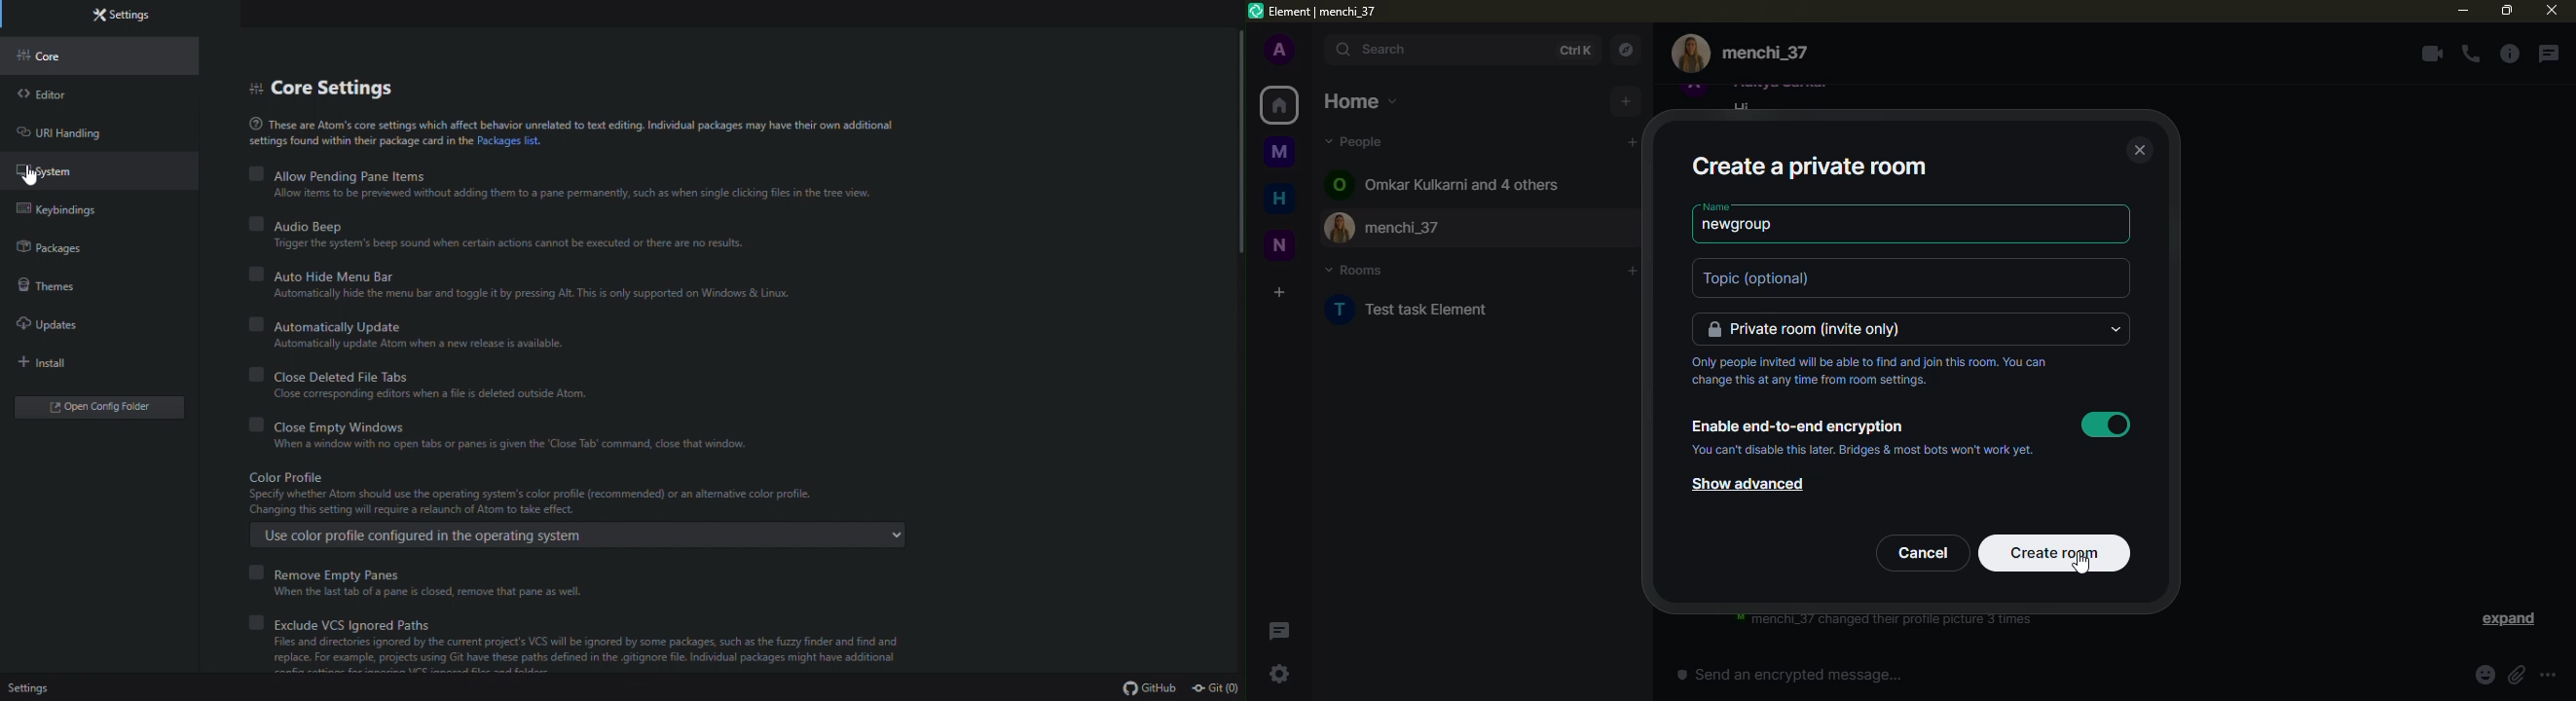 The width and height of the screenshot is (2576, 728). I want to click on create space, so click(1279, 292).